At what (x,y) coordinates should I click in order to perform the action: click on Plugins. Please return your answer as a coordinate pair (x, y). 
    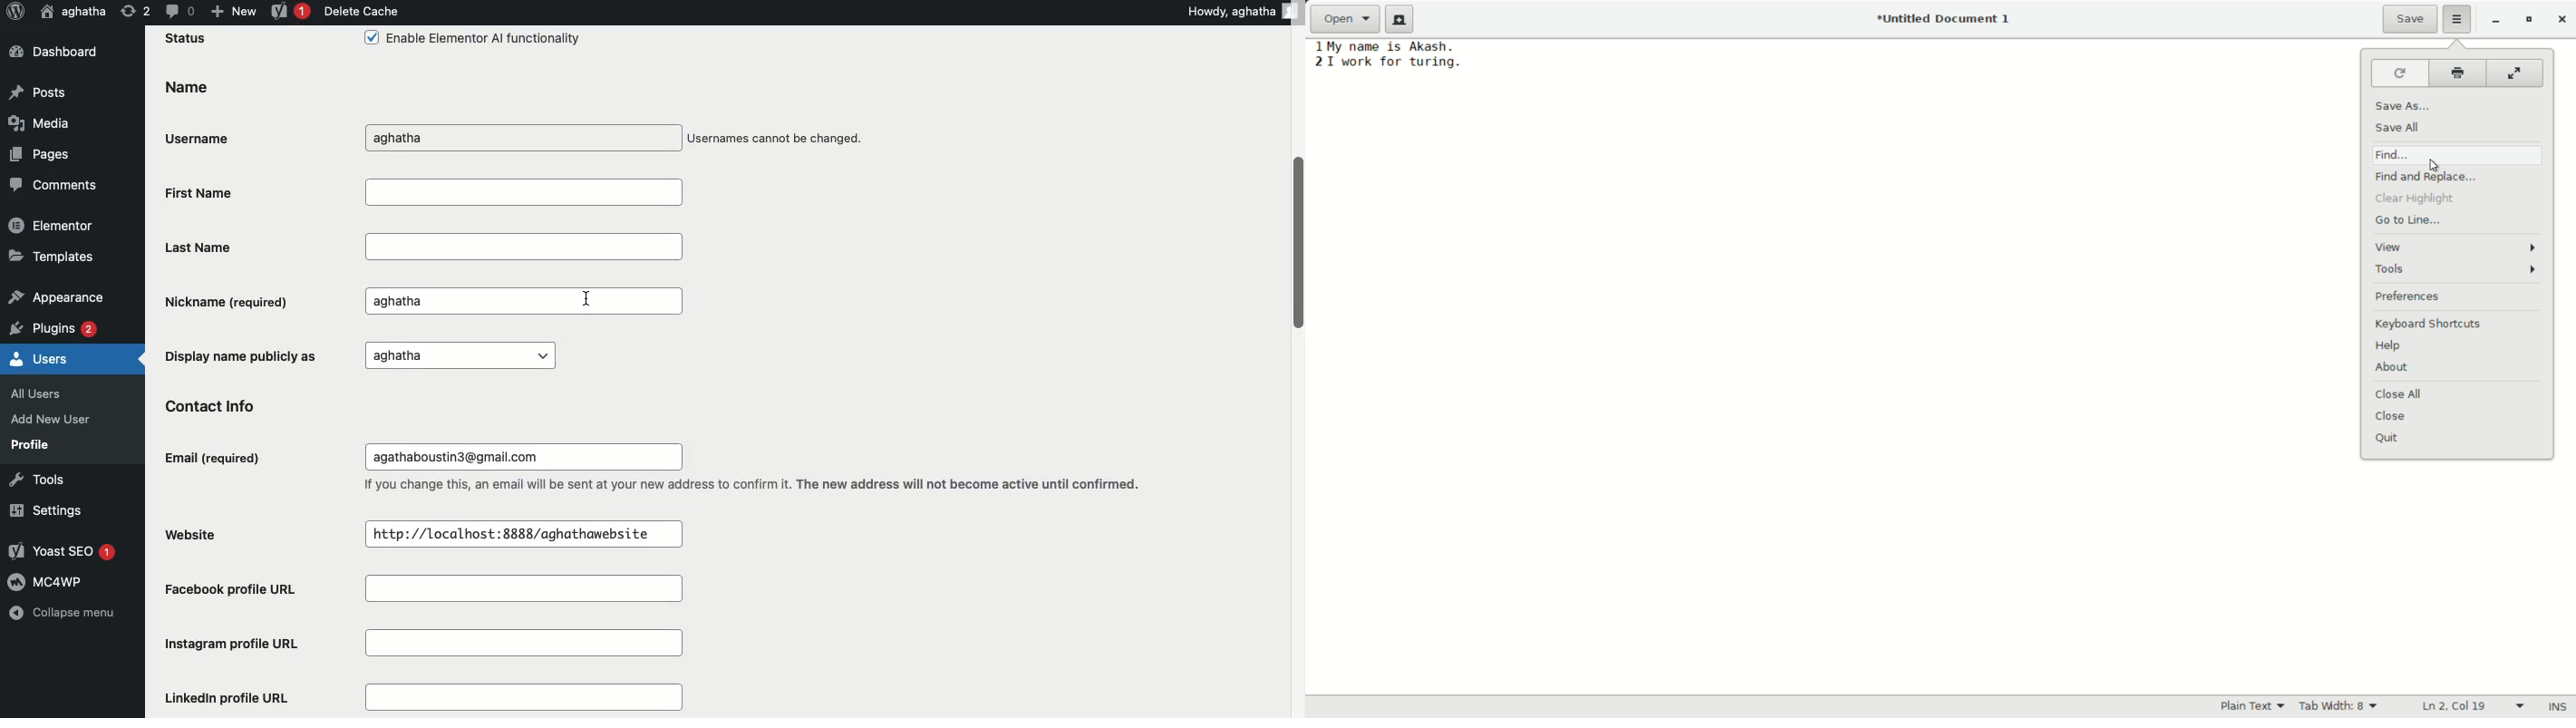
    Looking at the image, I should click on (55, 326).